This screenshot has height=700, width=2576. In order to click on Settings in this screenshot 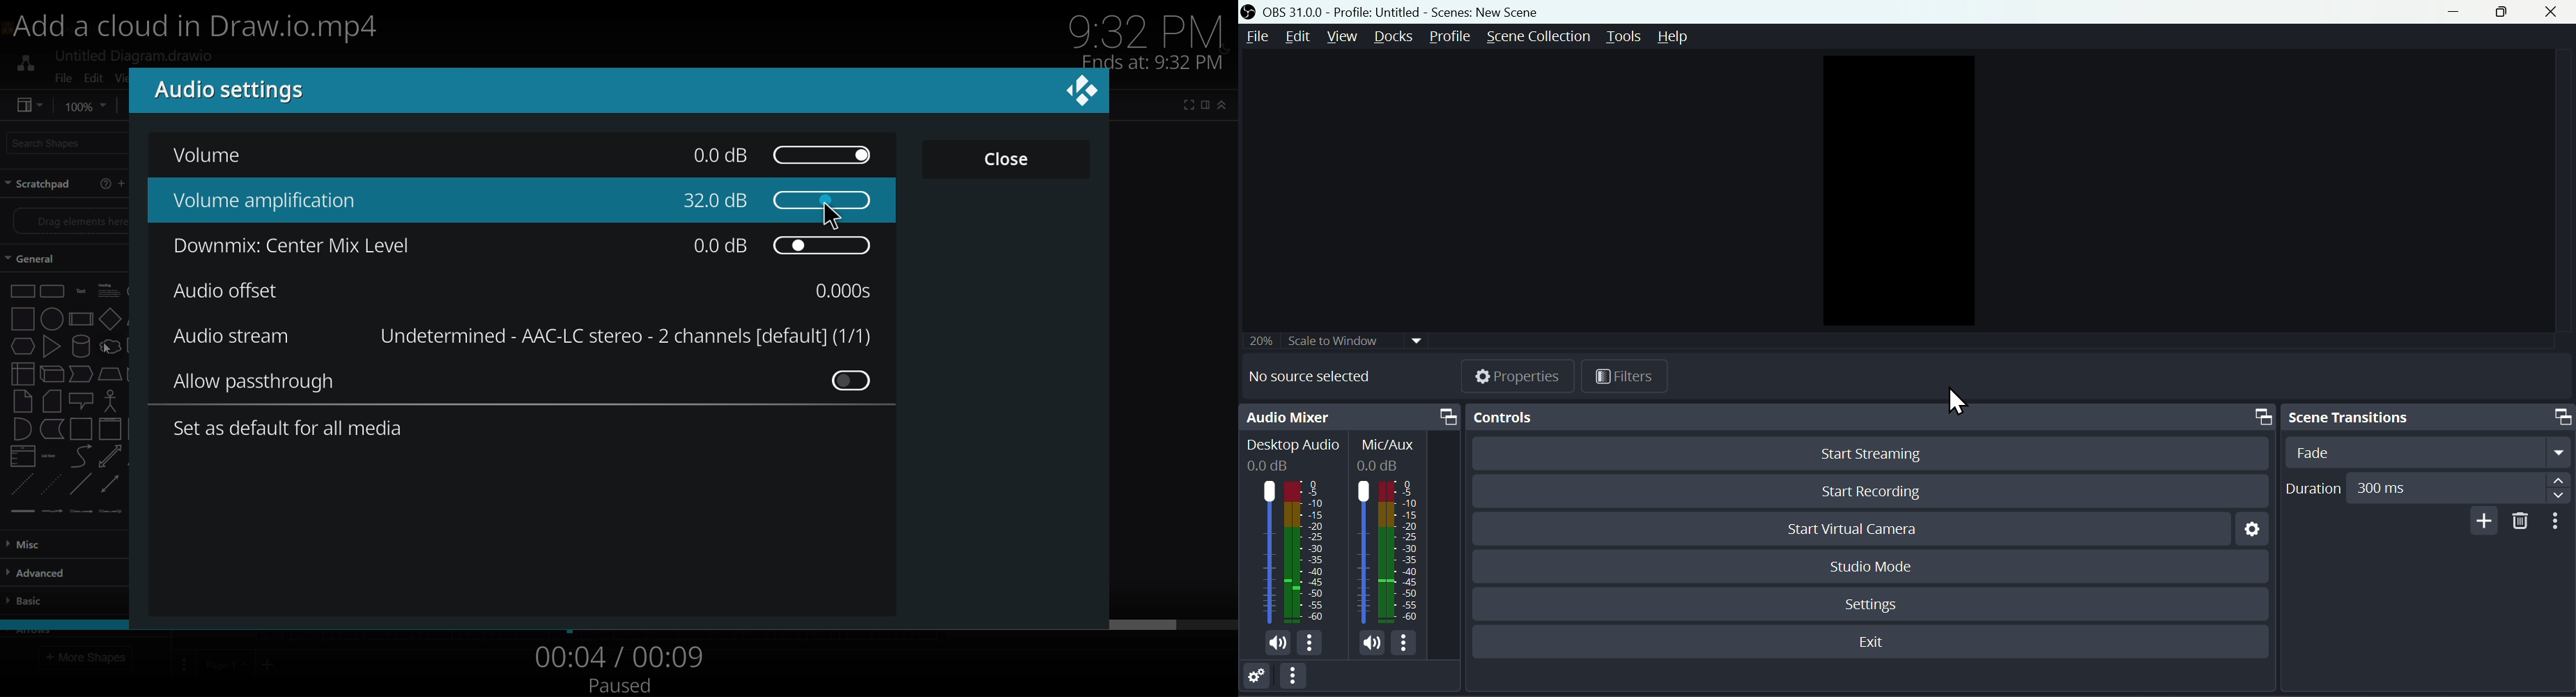, I will do `click(2248, 533)`.